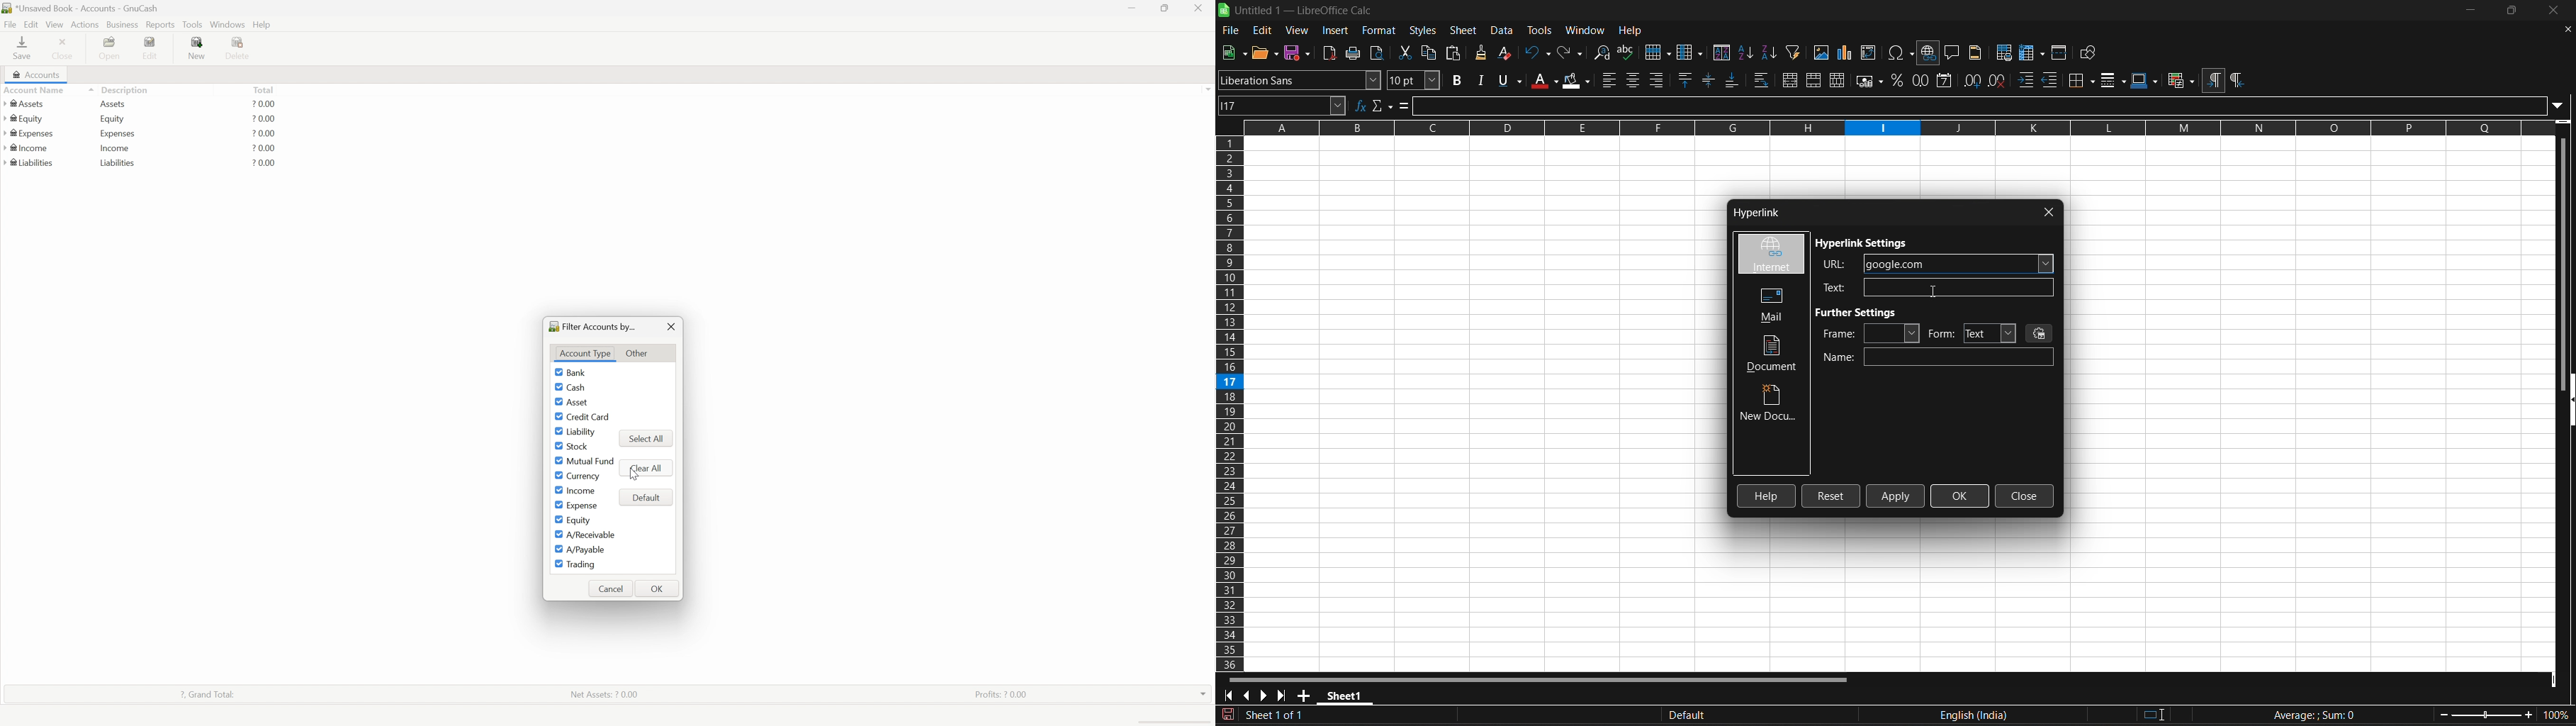 The height and width of the screenshot is (728, 2576). Describe the element at coordinates (1454, 52) in the screenshot. I see `paste` at that location.